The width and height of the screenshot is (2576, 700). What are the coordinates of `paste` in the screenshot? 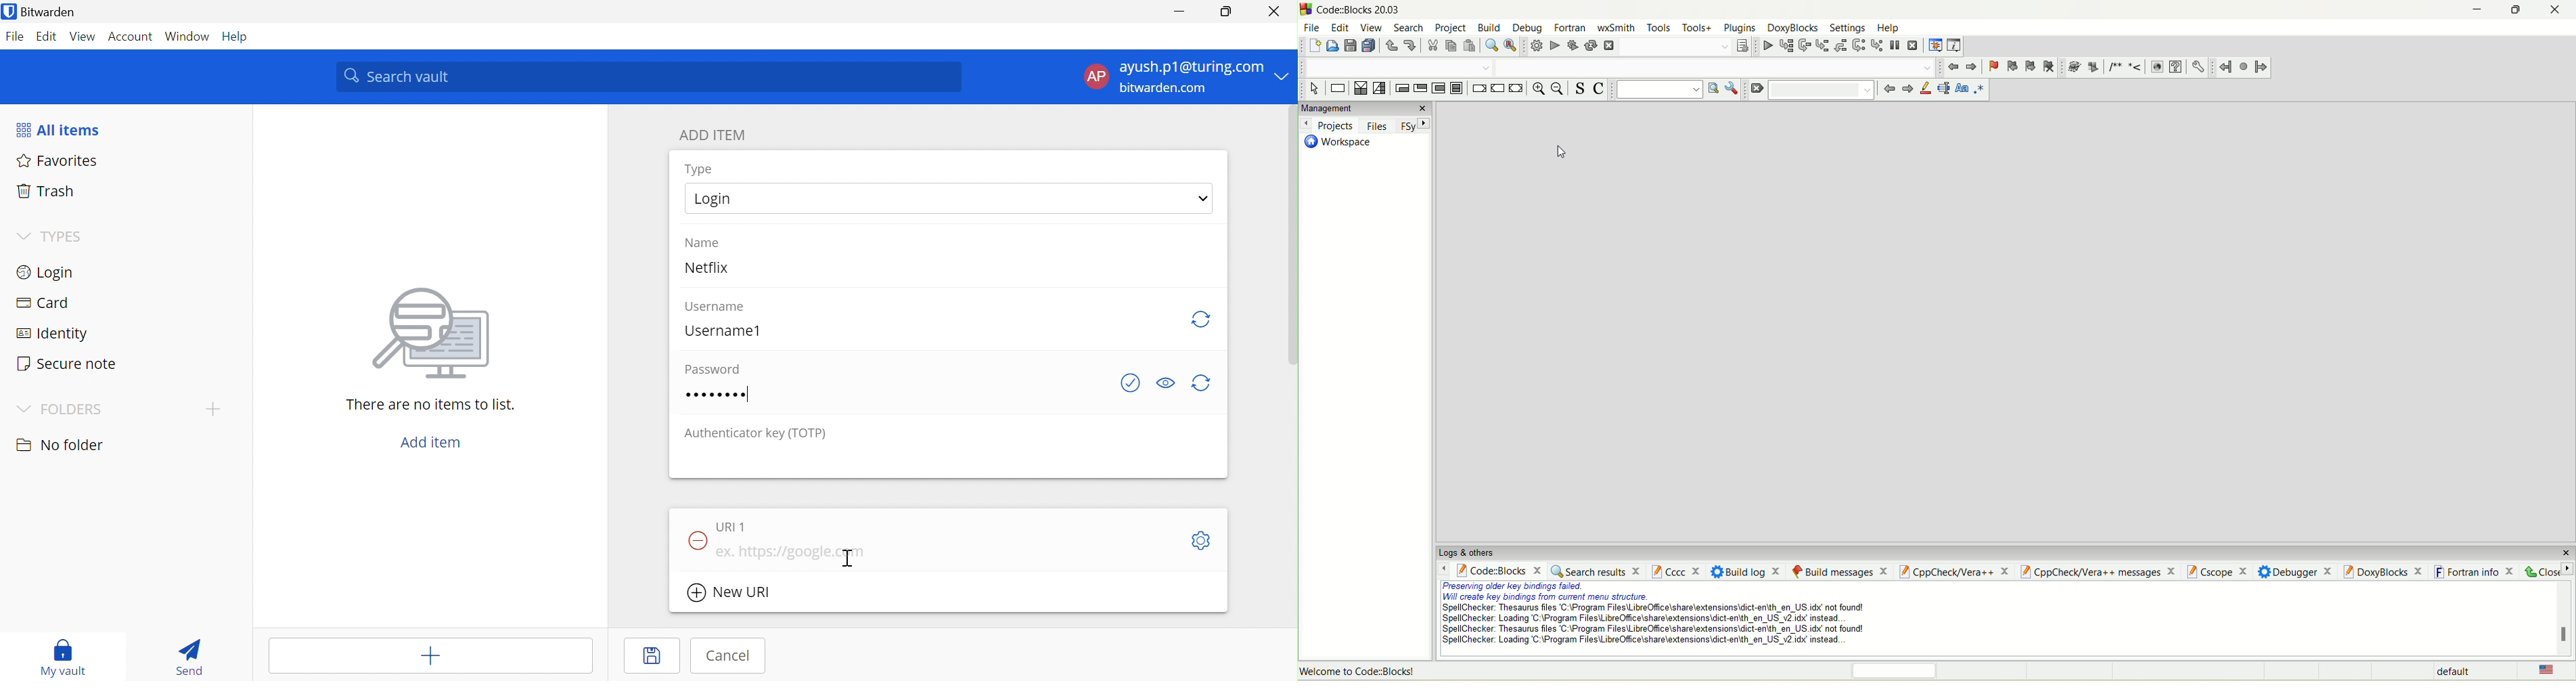 It's located at (1471, 46).